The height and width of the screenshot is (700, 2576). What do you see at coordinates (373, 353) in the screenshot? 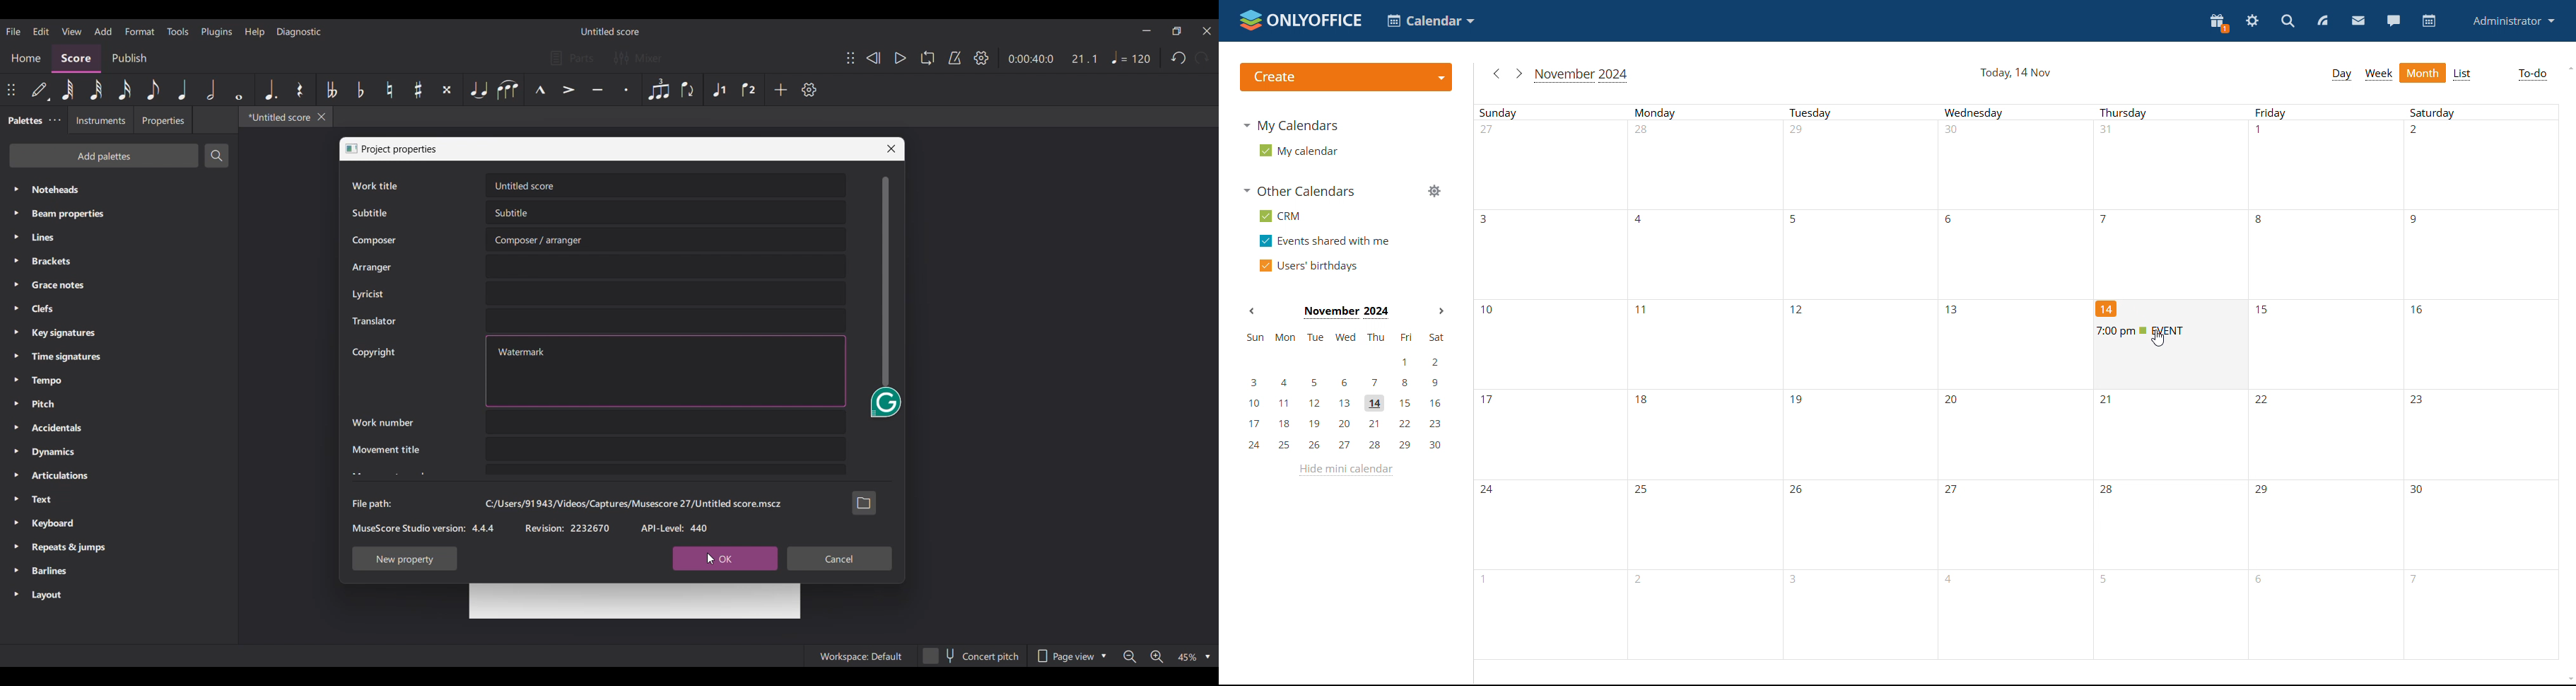
I see `Copyright` at bounding box center [373, 353].